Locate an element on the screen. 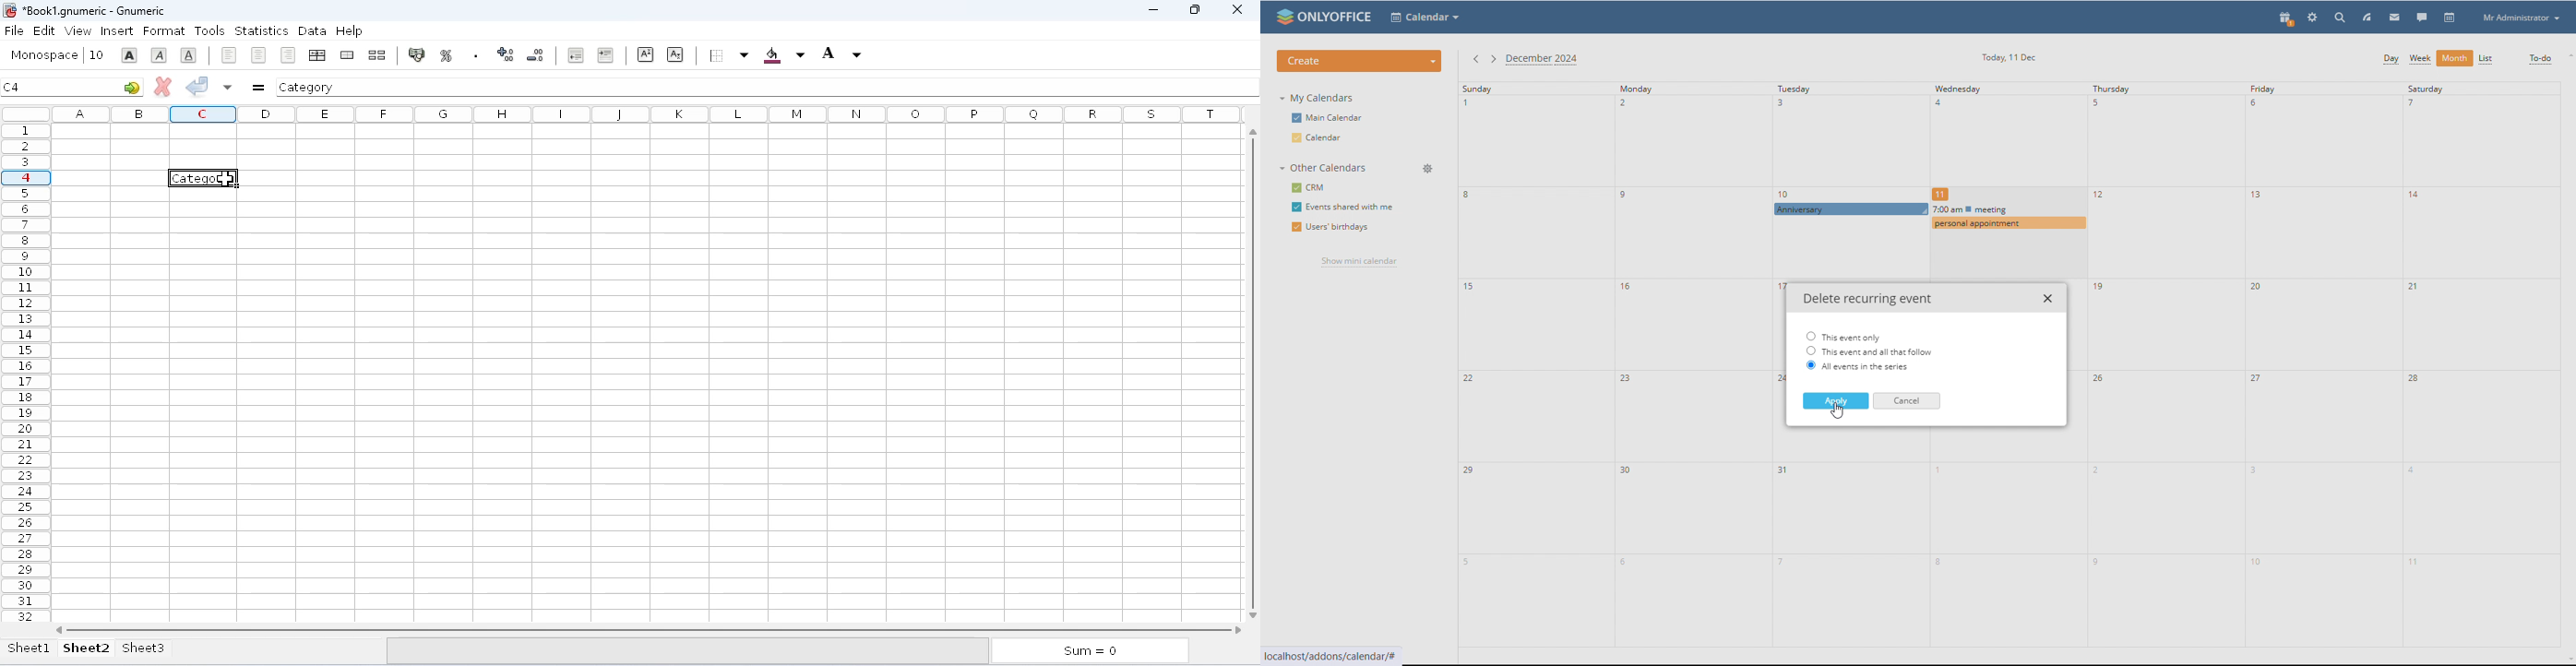 The height and width of the screenshot is (672, 2576). font is located at coordinates (43, 55).